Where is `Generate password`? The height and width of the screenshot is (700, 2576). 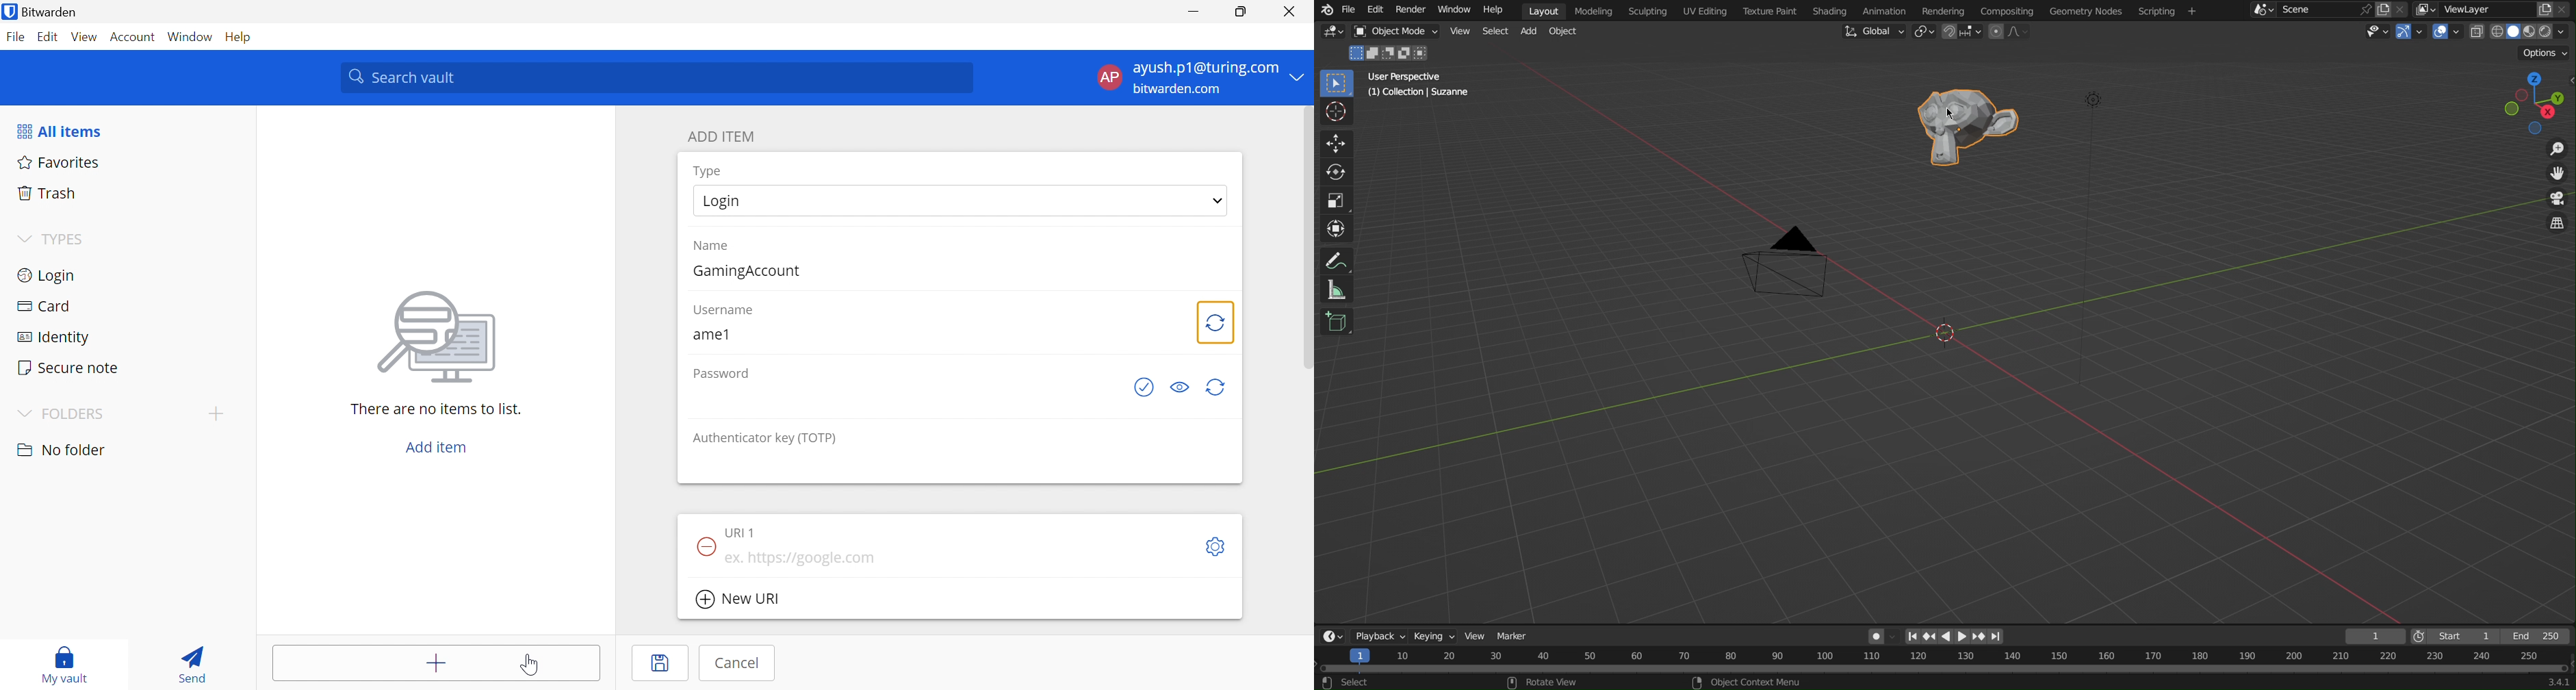 Generate password is located at coordinates (1146, 388).